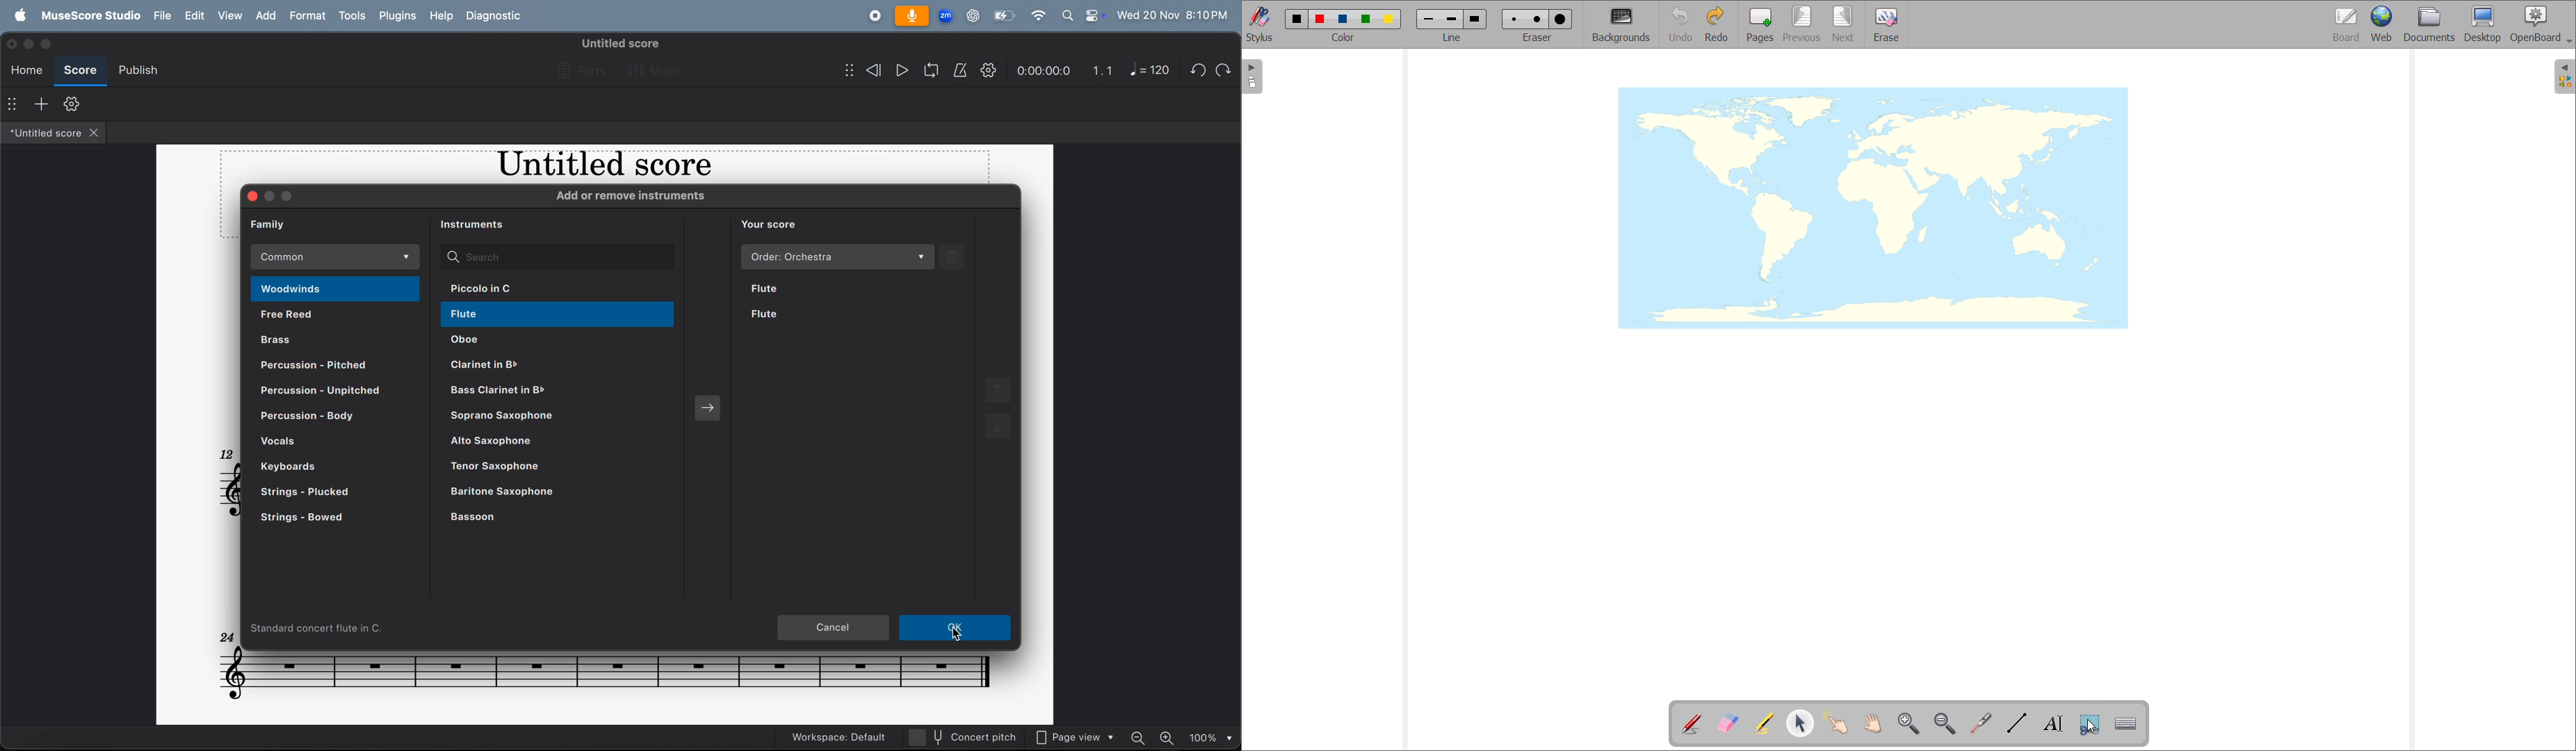  I want to click on search, so click(1068, 14).